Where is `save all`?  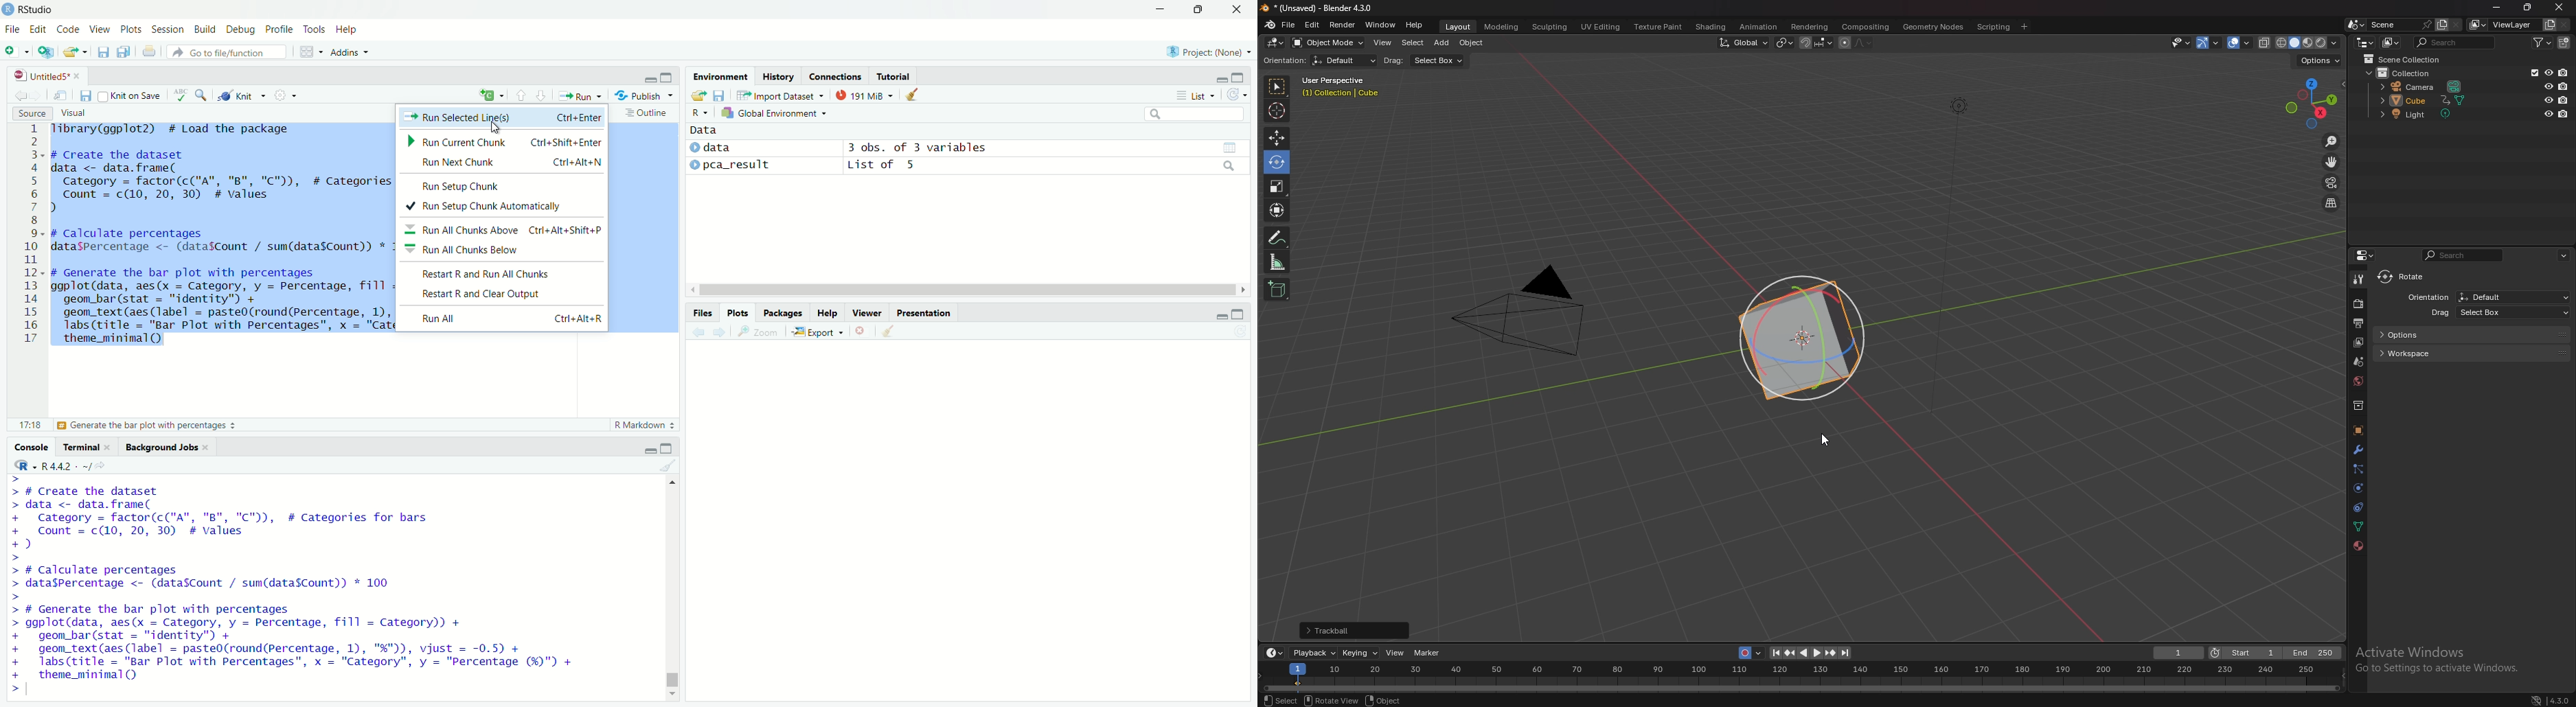 save all is located at coordinates (126, 52).